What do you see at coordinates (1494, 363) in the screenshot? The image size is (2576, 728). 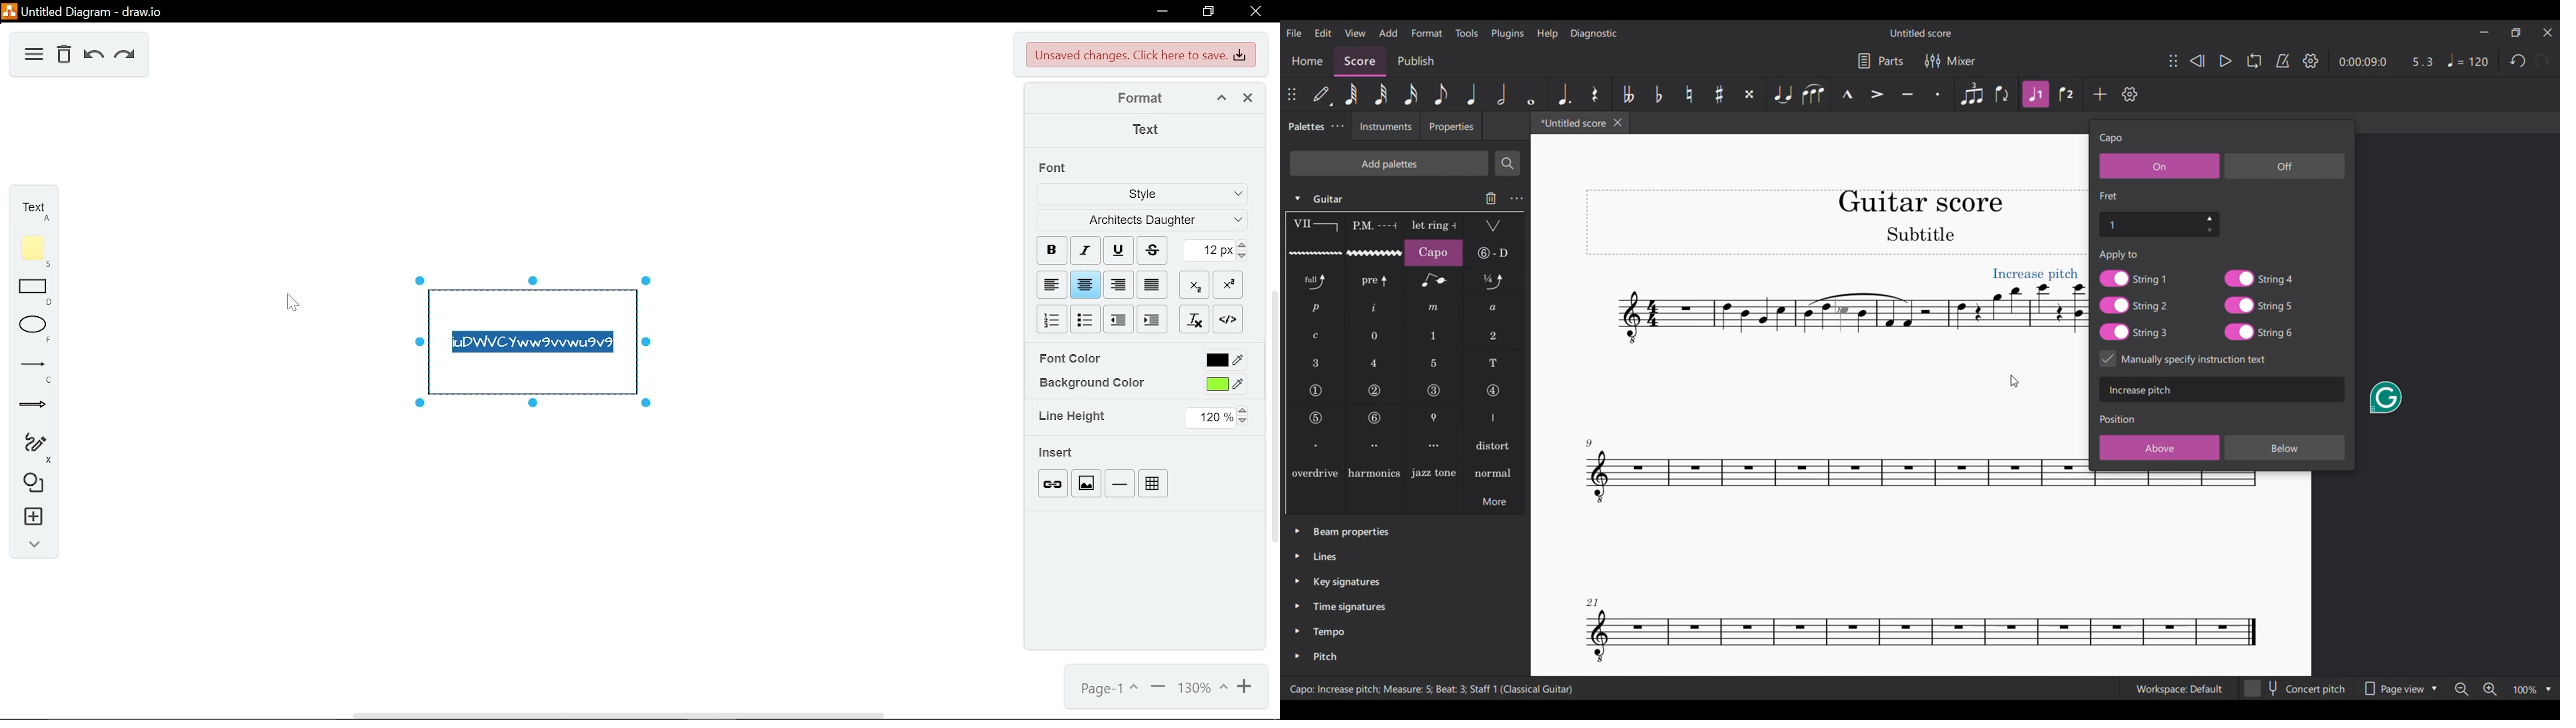 I see `LH guitar fingering T` at bounding box center [1494, 363].